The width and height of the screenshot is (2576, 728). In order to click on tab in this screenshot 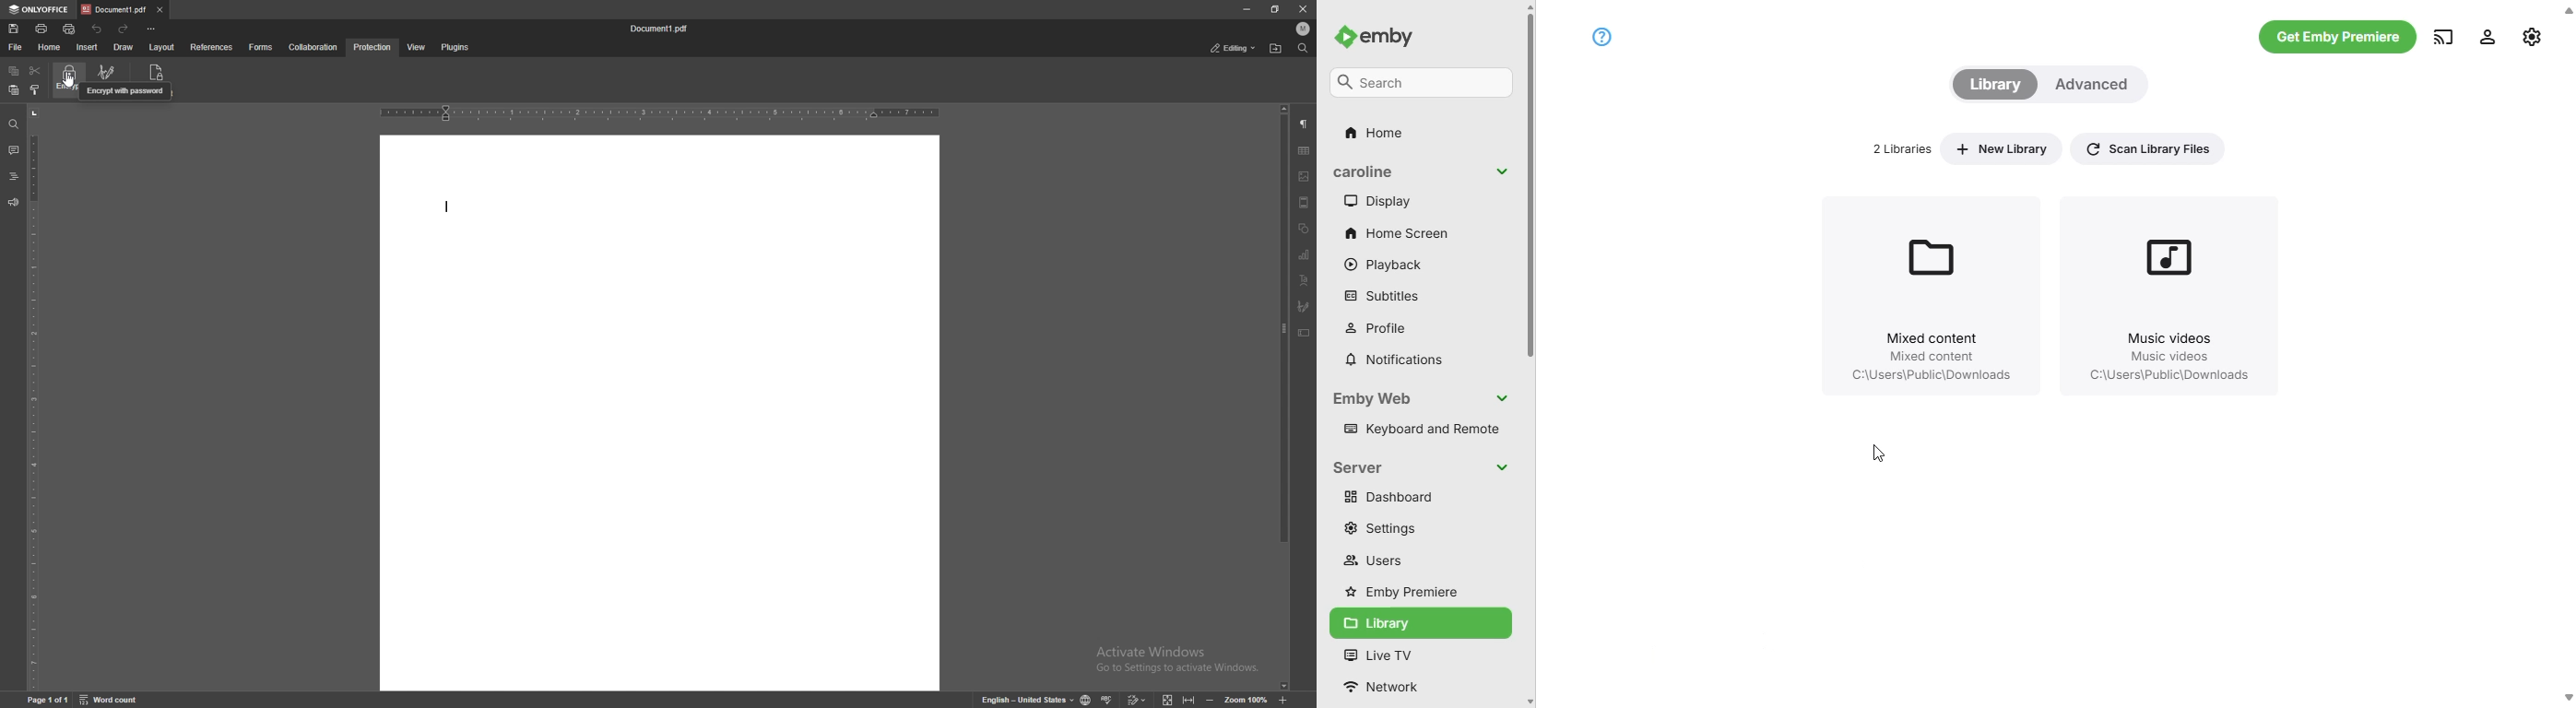, I will do `click(115, 10)`.